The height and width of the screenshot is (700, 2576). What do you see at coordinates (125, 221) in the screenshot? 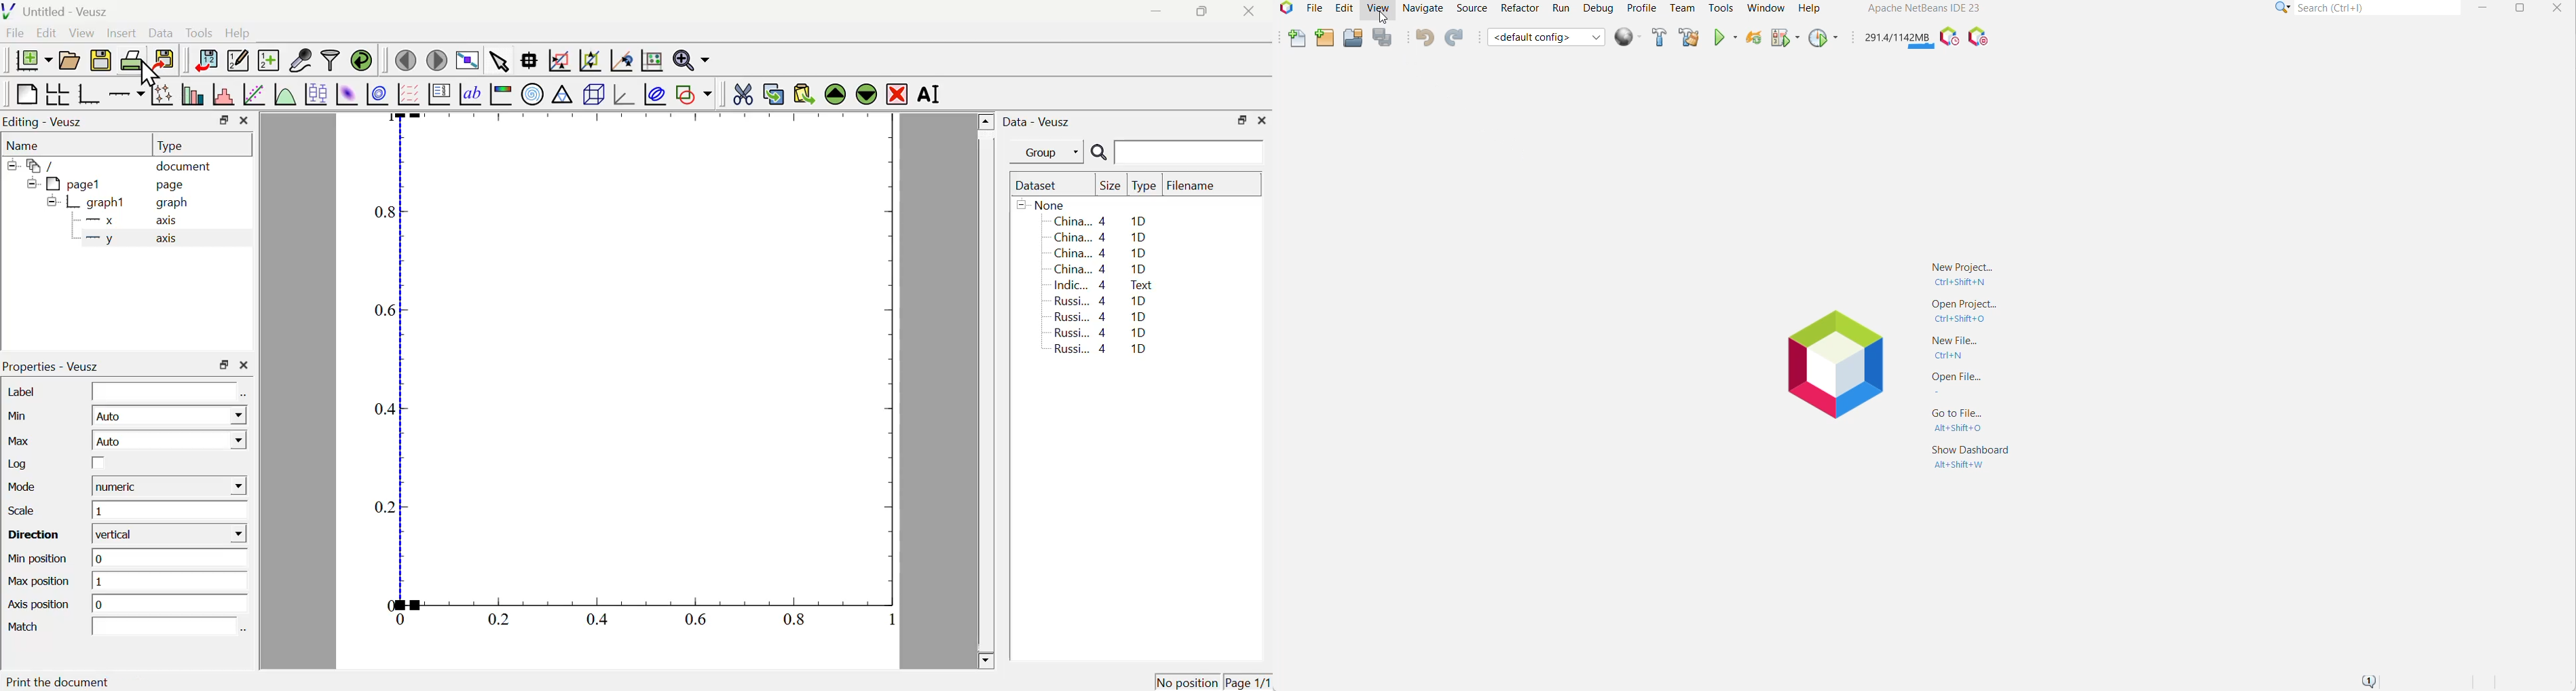
I see `X axis` at bounding box center [125, 221].